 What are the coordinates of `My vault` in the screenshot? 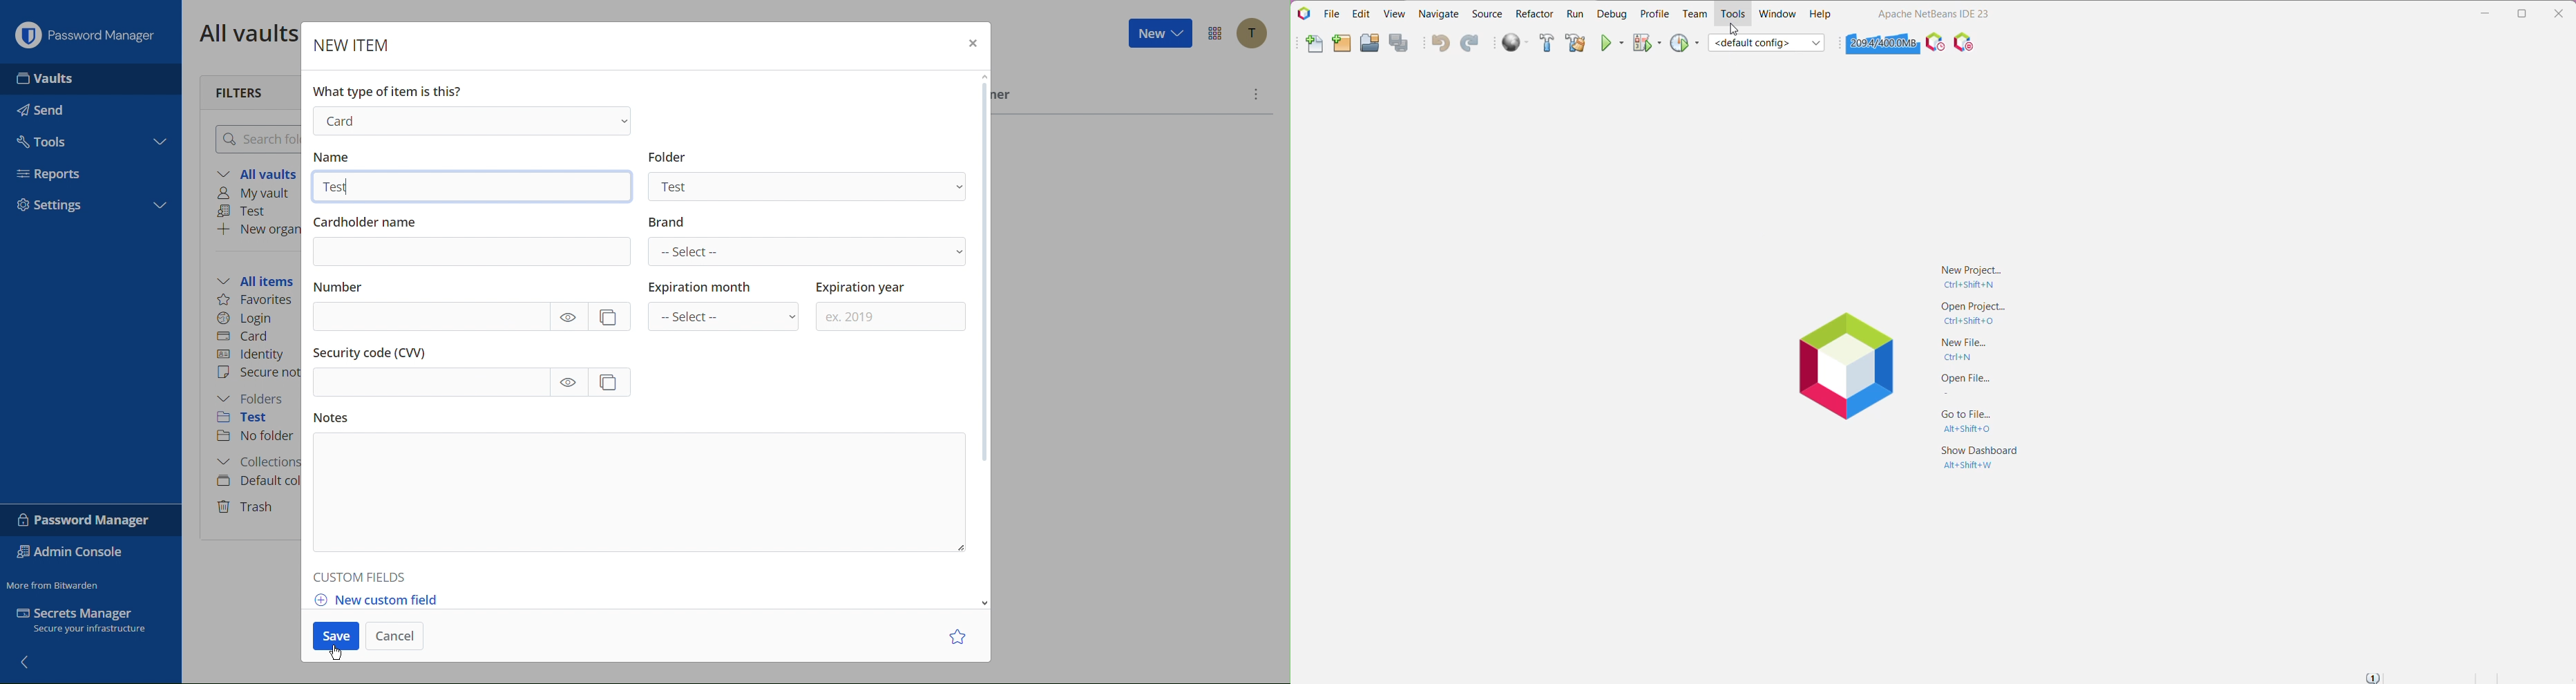 It's located at (251, 193).